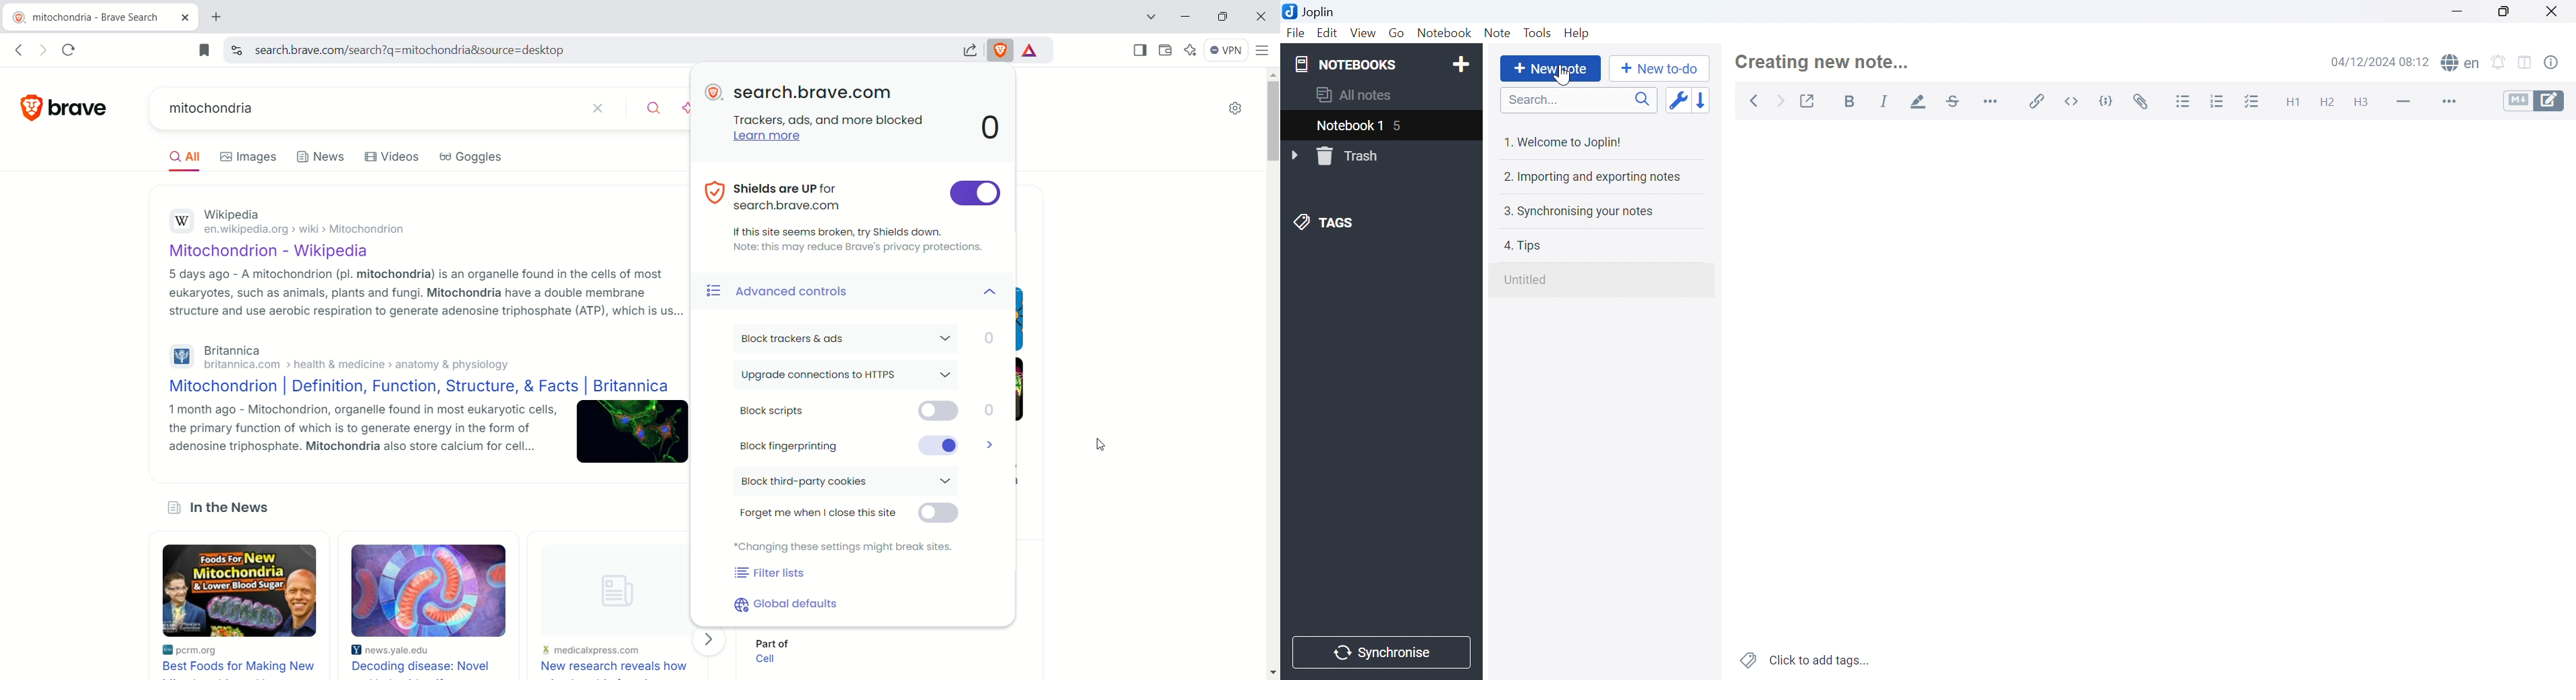 This screenshot has height=700, width=2576. Describe the element at coordinates (1101, 441) in the screenshot. I see `cursor` at that location.